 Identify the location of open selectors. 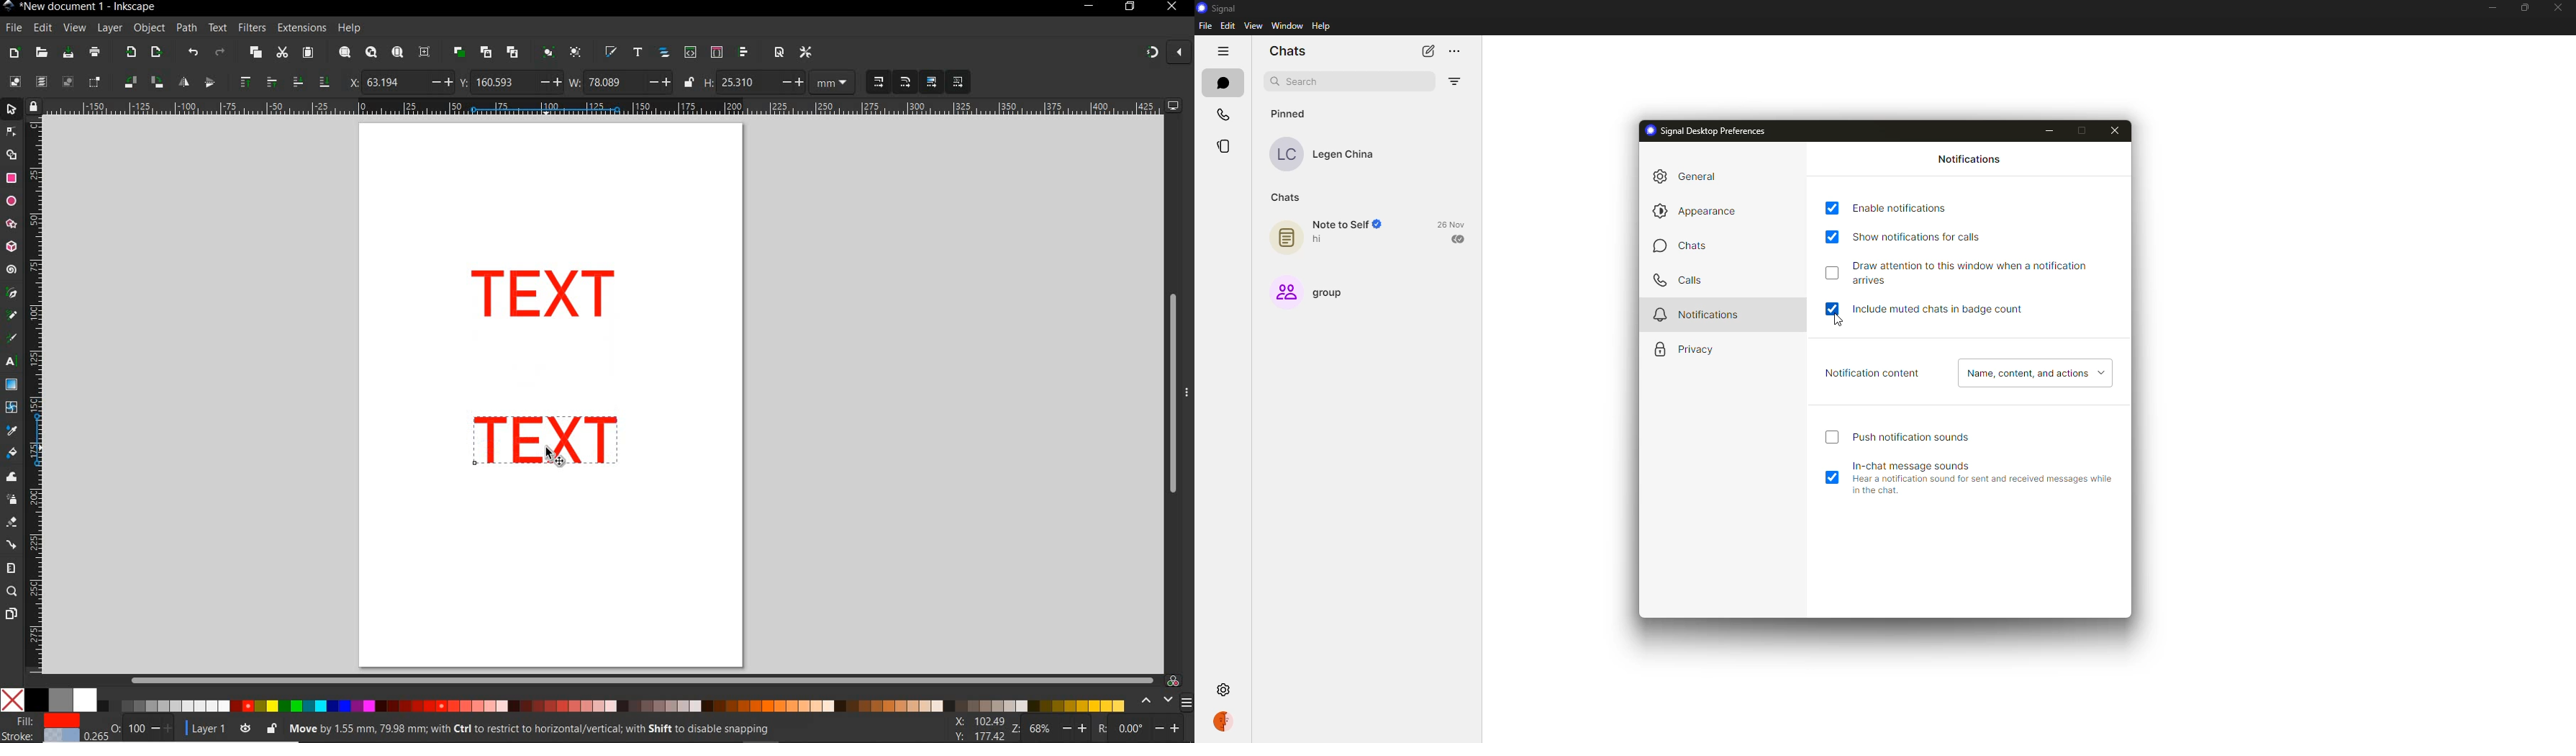
(716, 53).